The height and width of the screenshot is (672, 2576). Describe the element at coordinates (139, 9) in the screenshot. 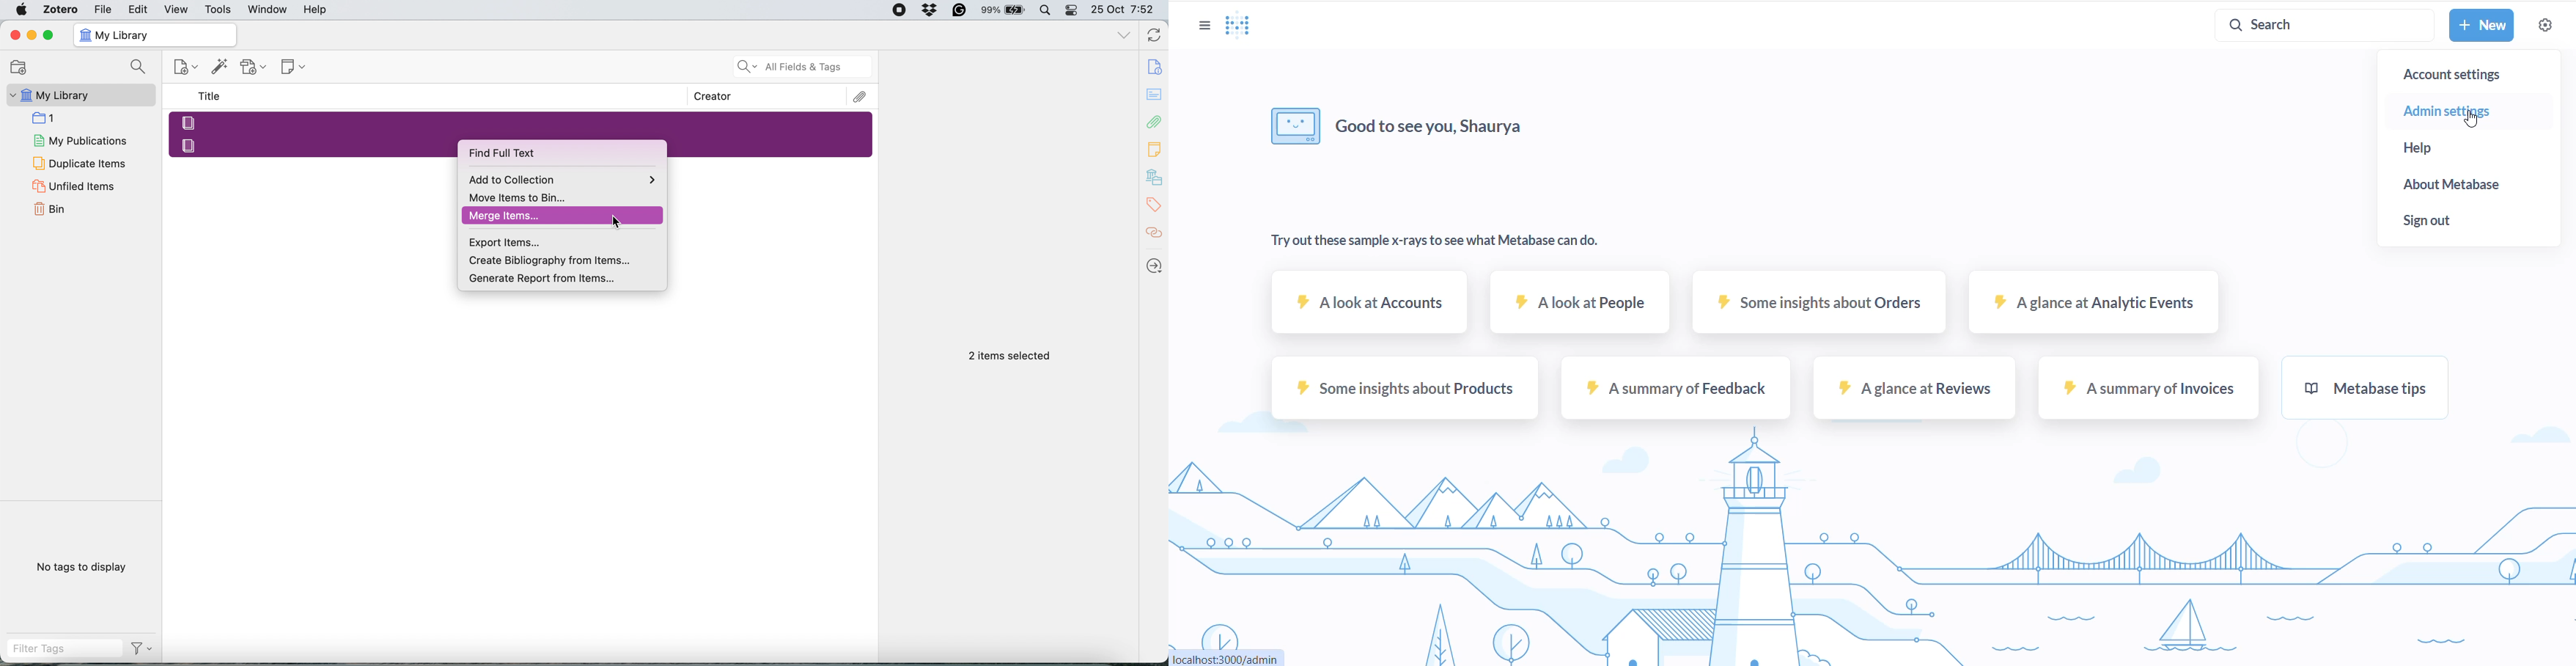

I see `Edit` at that location.